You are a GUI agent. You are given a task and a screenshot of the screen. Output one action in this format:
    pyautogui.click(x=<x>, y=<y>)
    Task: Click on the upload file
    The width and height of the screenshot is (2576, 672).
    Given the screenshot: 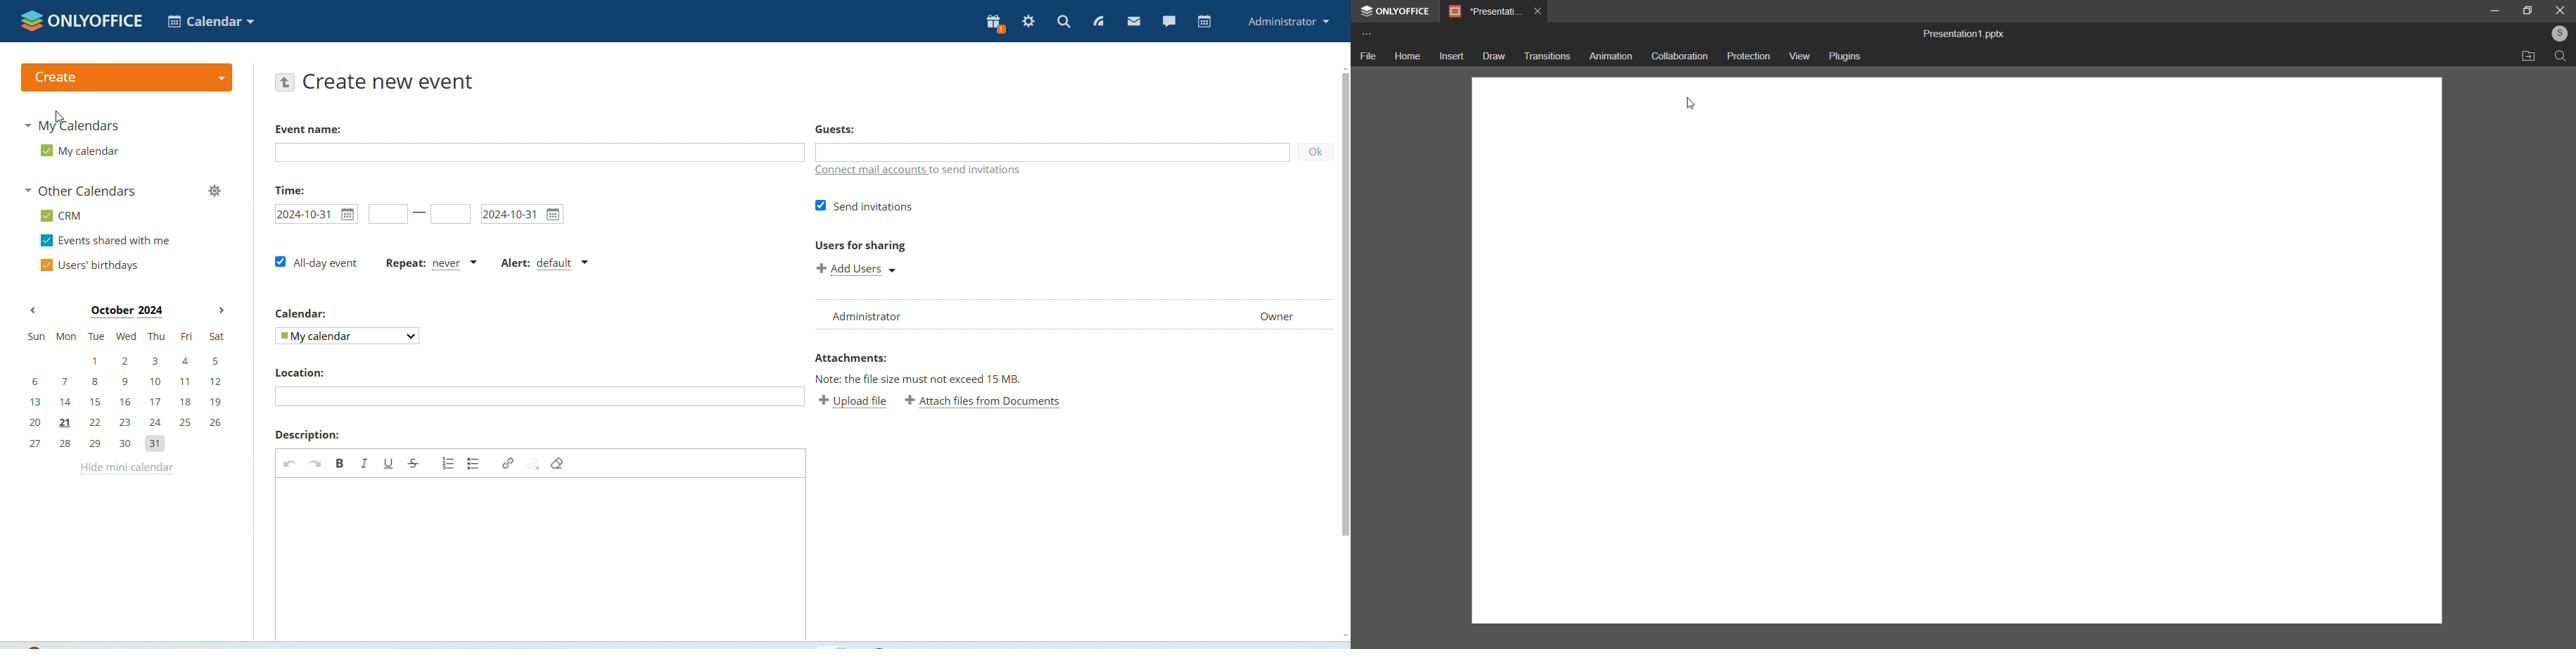 What is the action you would take?
    pyautogui.click(x=854, y=401)
    